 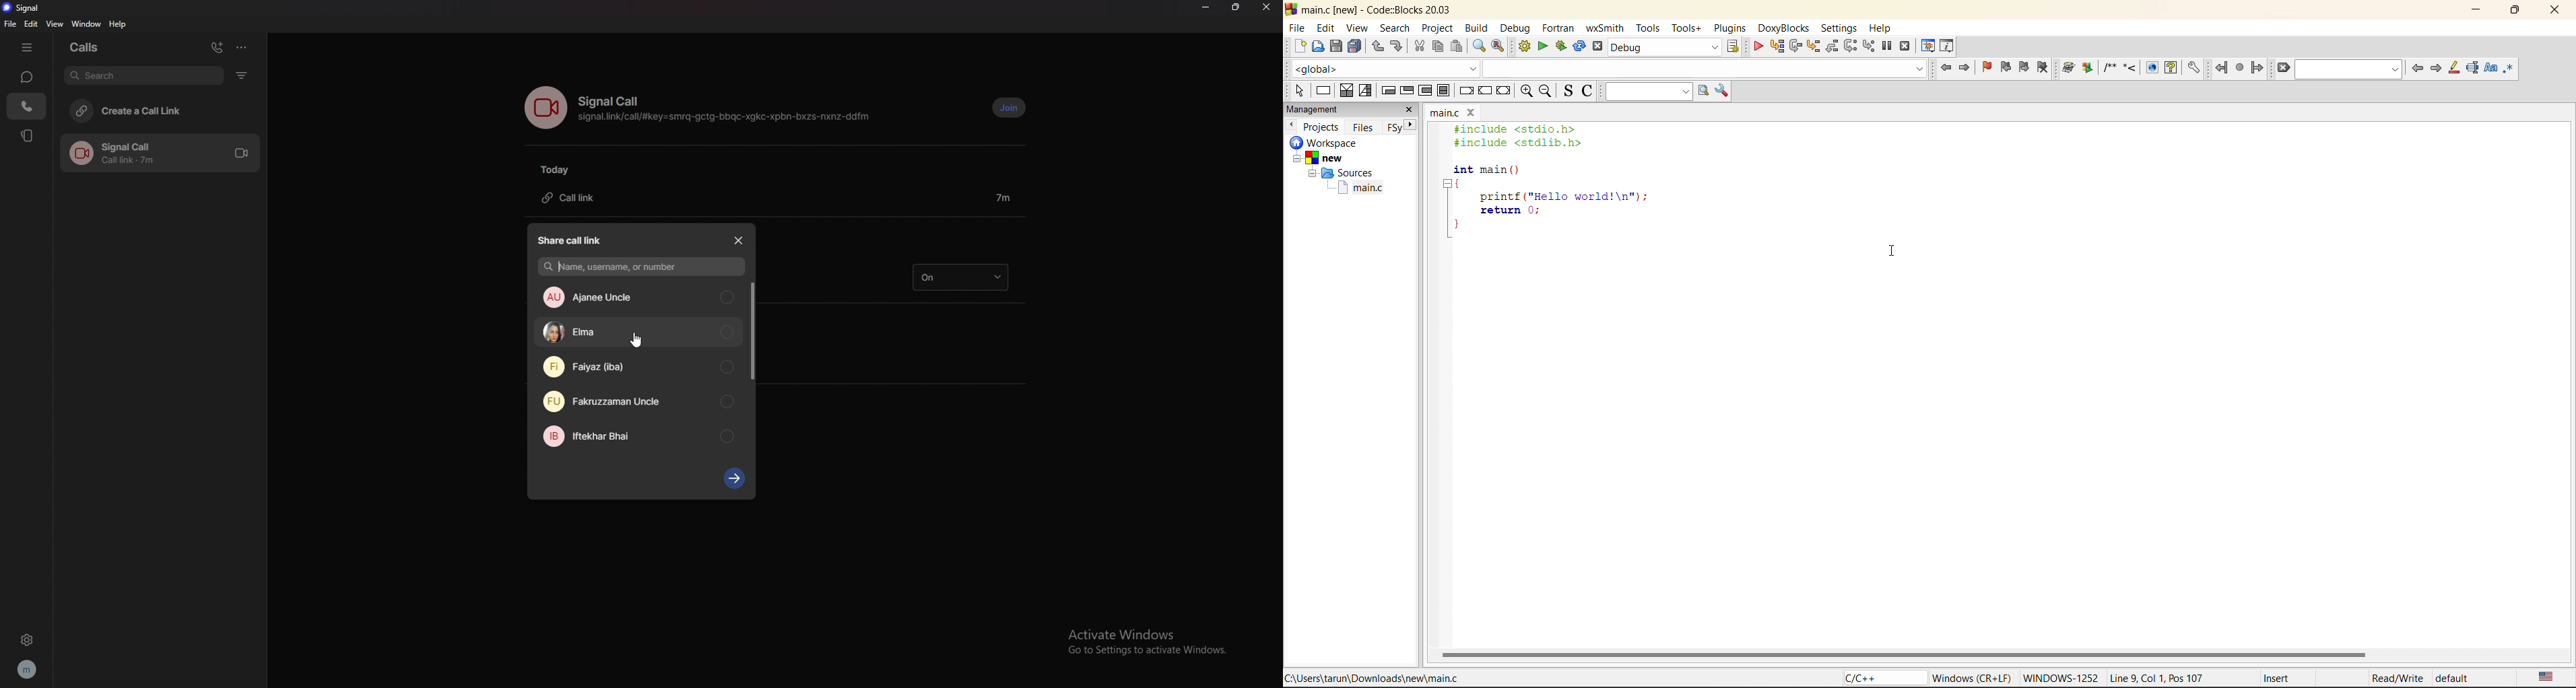 I want to click on previous, so click(x=1291, y=125).